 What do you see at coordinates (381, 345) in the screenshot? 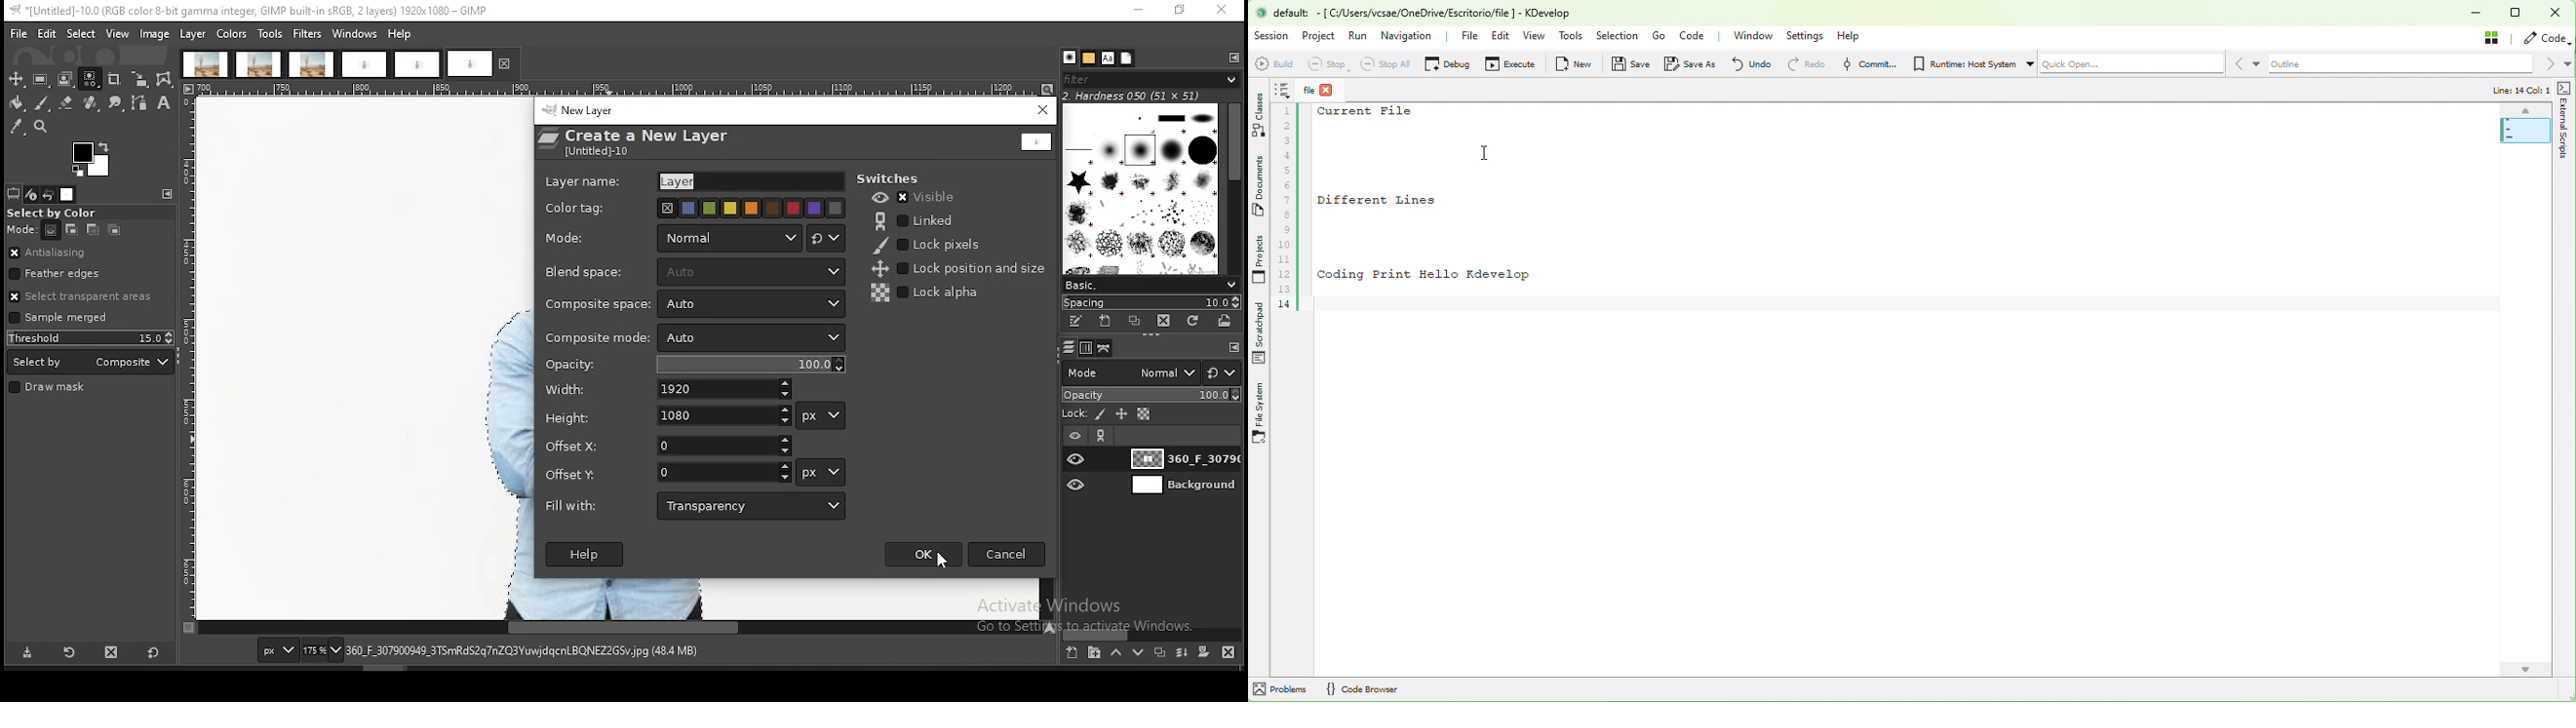
I see `putu` at bounding box center [381, 345].